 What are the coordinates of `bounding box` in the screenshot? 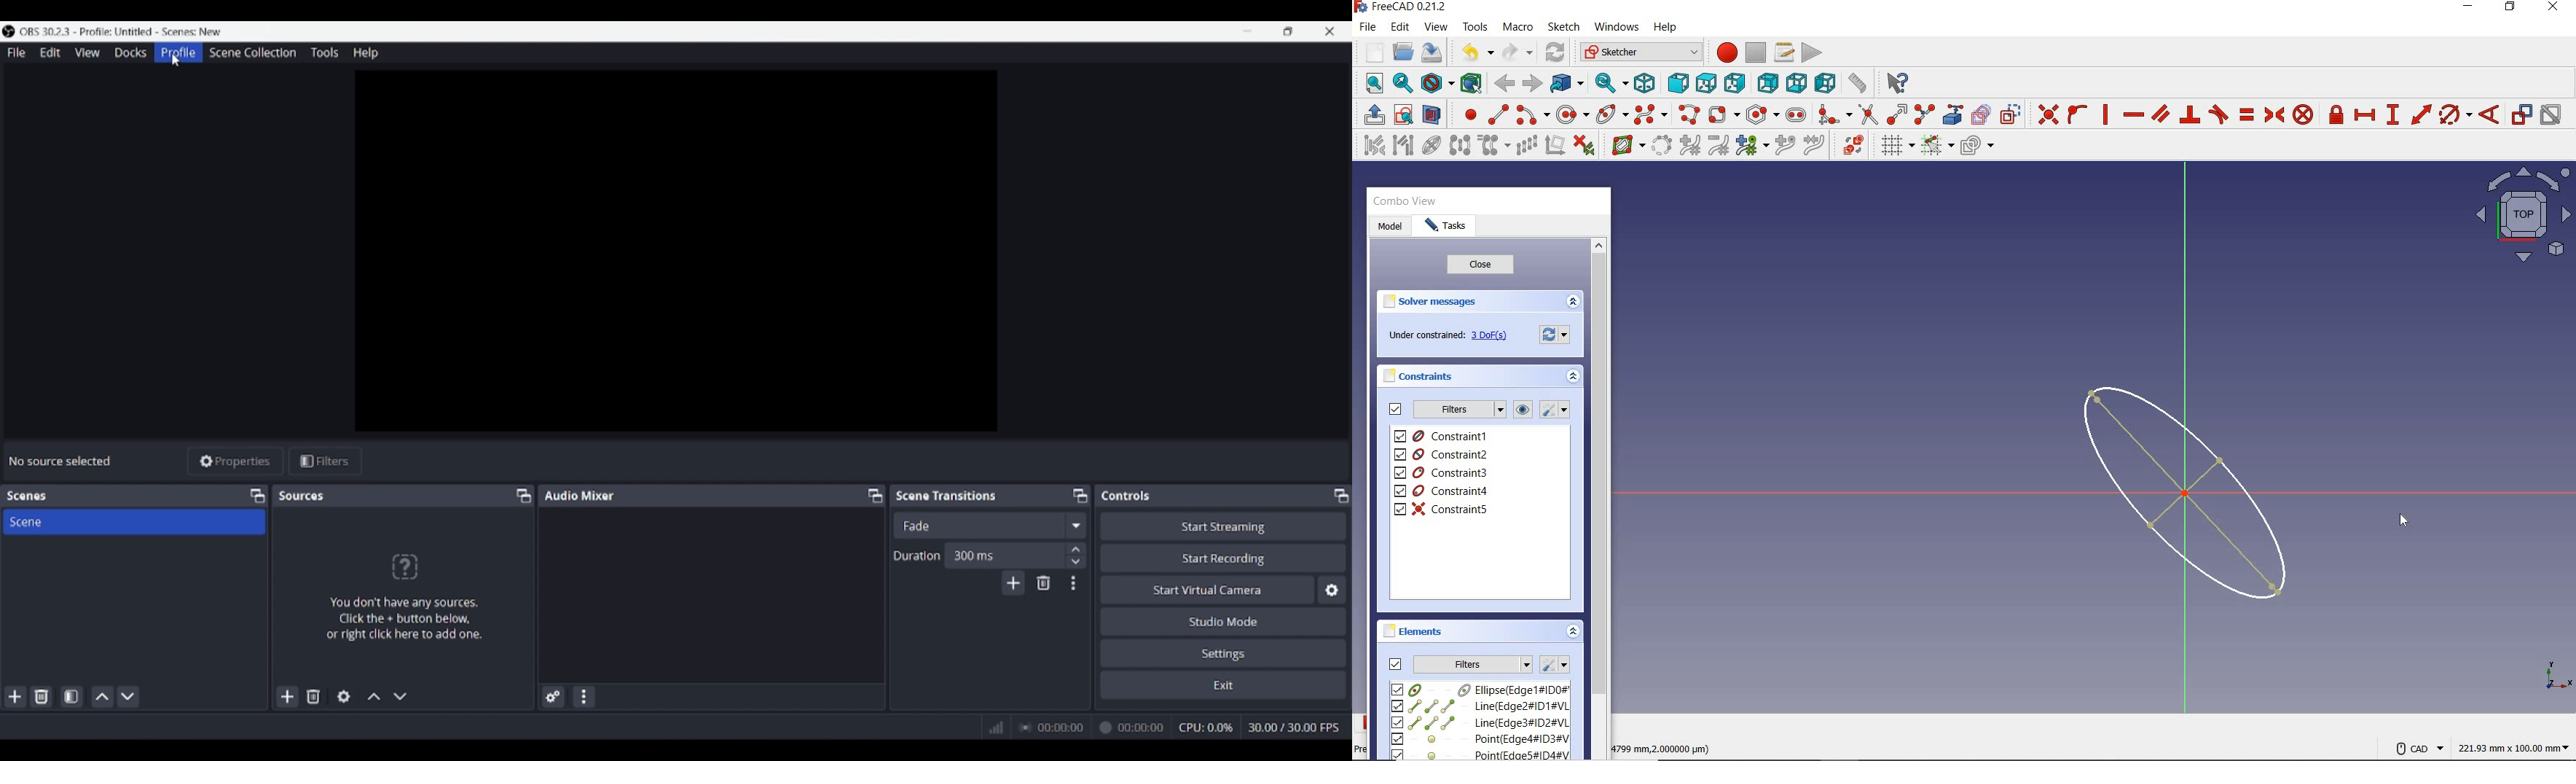 It's located at (1472, 82).